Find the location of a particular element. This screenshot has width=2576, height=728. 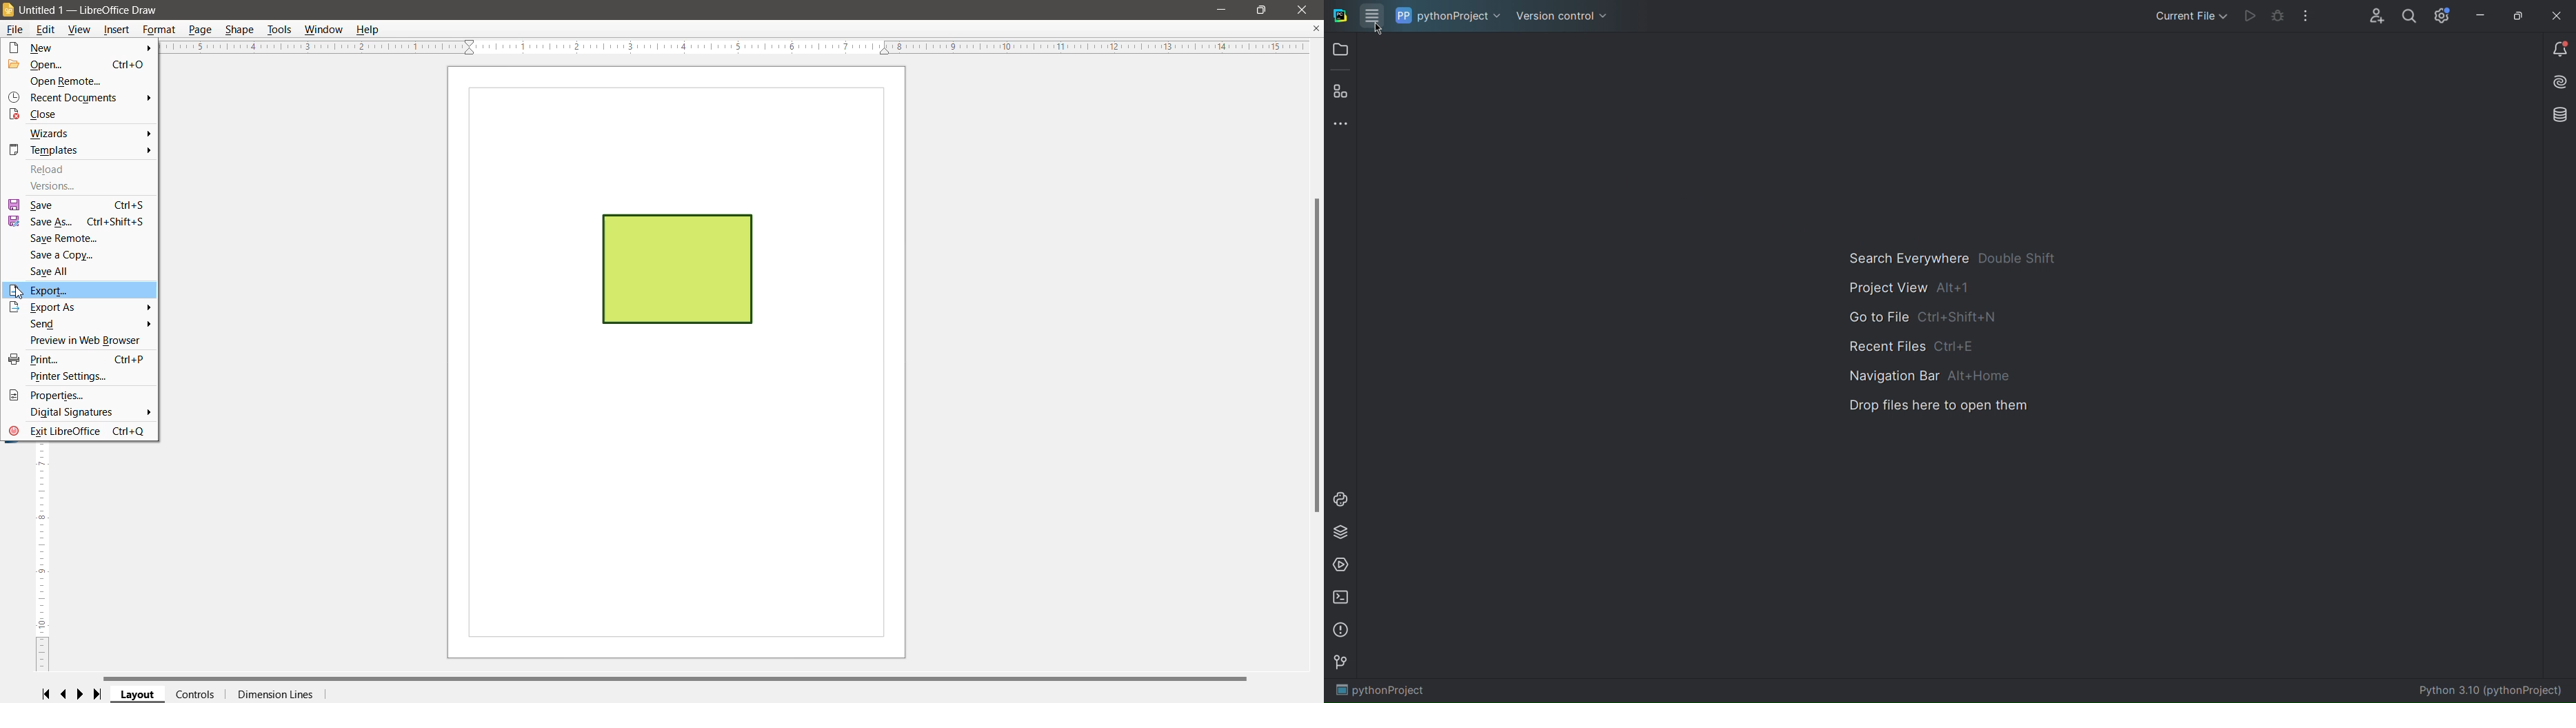

Scroll to next page is located at coordinates (83, 694).